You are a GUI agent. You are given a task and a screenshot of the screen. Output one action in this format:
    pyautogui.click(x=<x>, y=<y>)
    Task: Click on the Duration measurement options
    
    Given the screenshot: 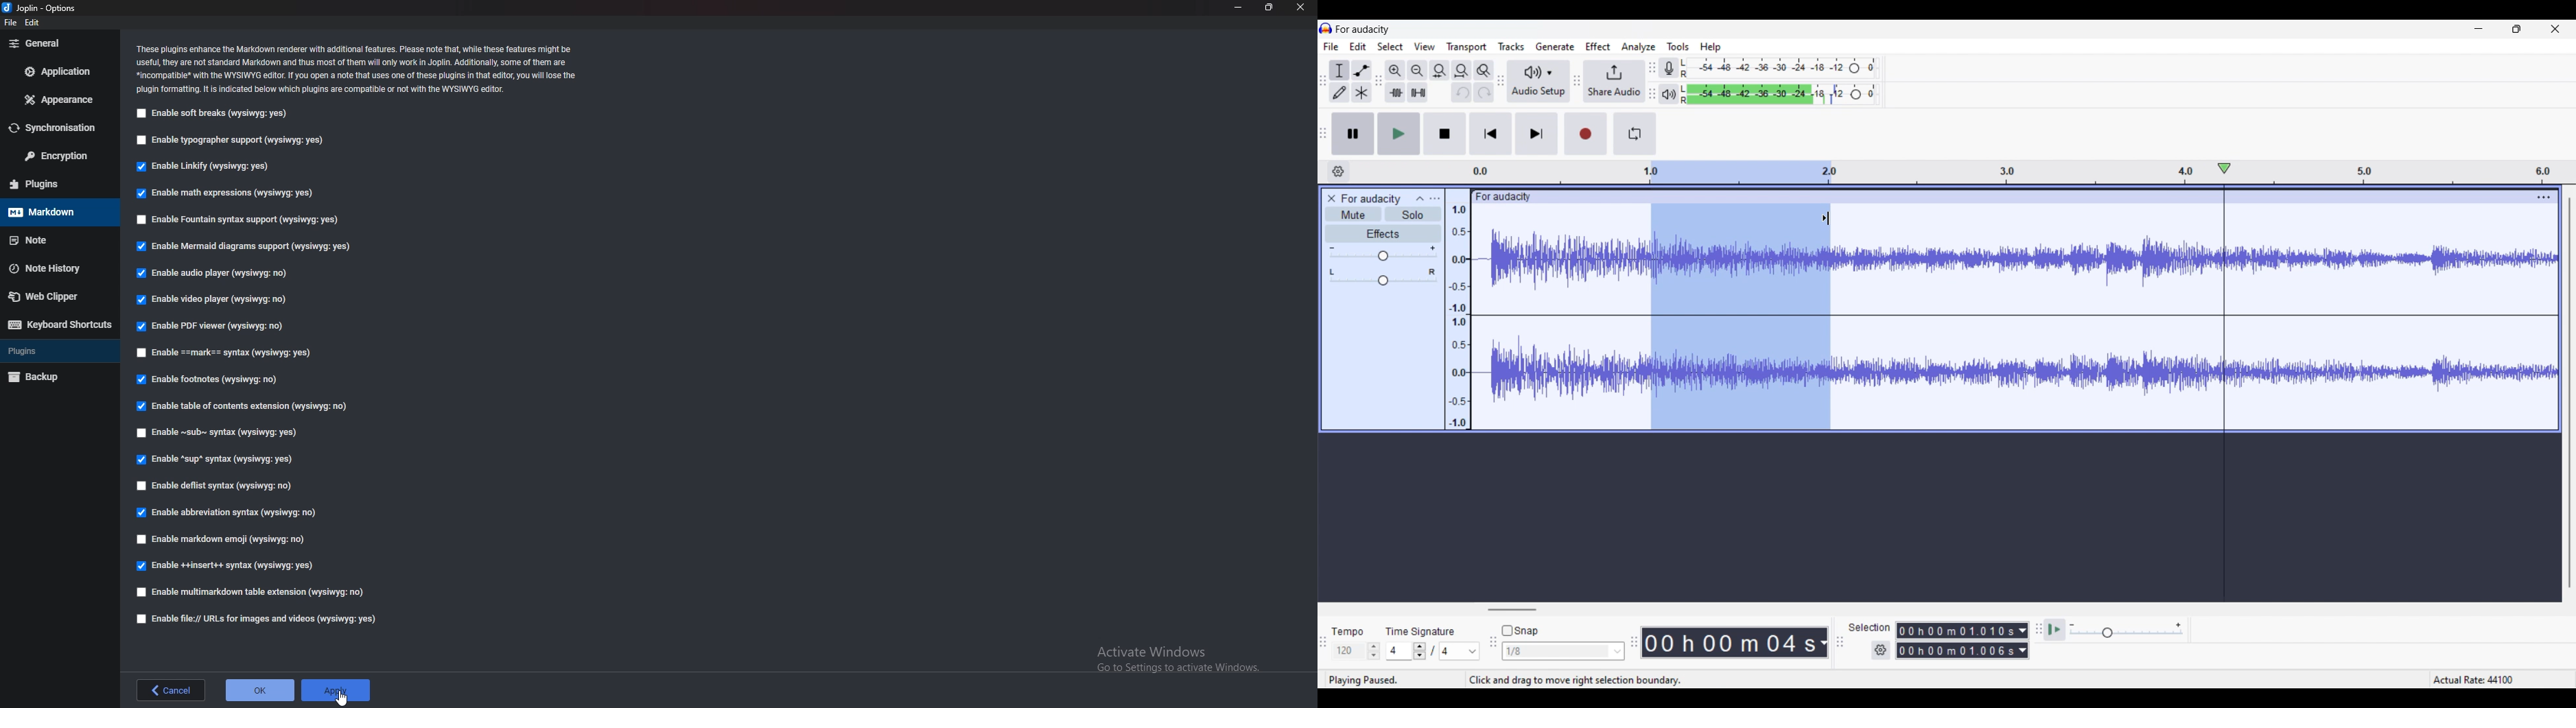 What is the action you would take?
    pyautogui.click(x=2023, y=640)
    